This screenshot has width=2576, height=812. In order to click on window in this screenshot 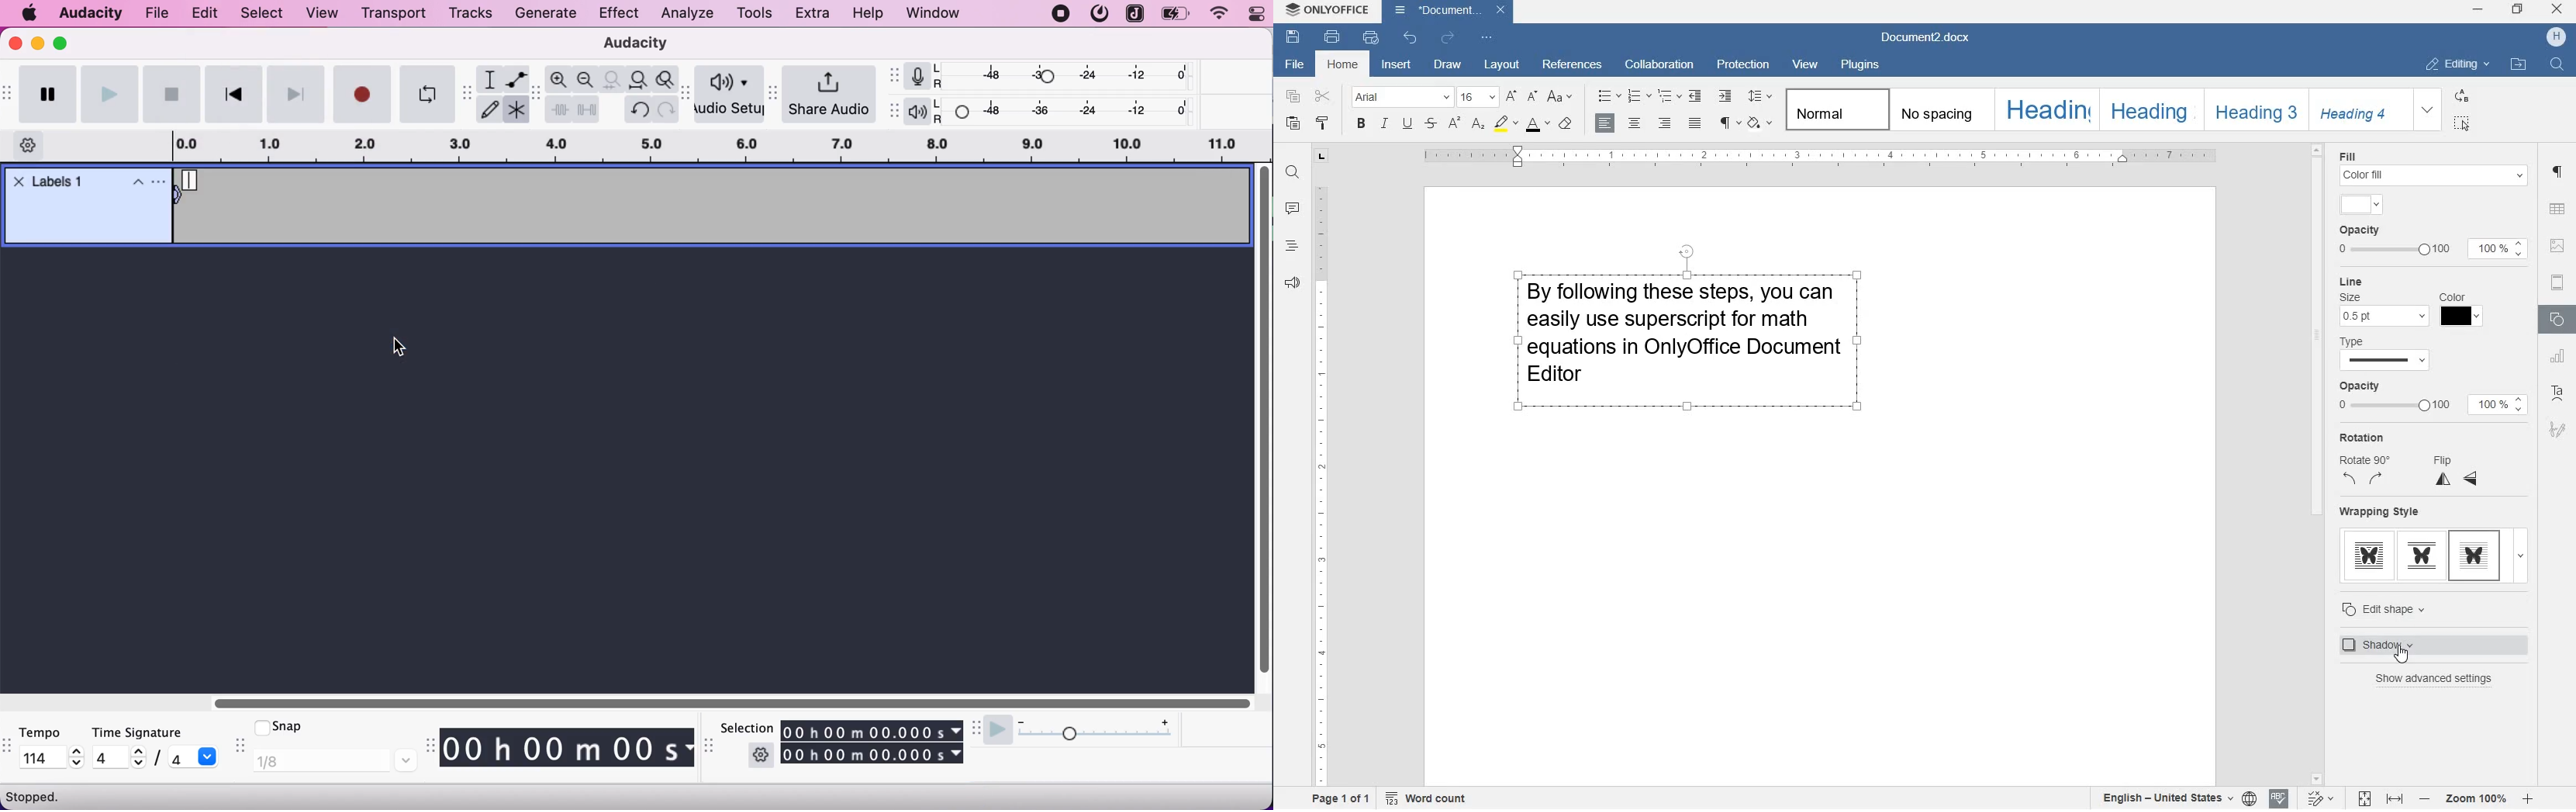, I will do `click(934, 14)`.